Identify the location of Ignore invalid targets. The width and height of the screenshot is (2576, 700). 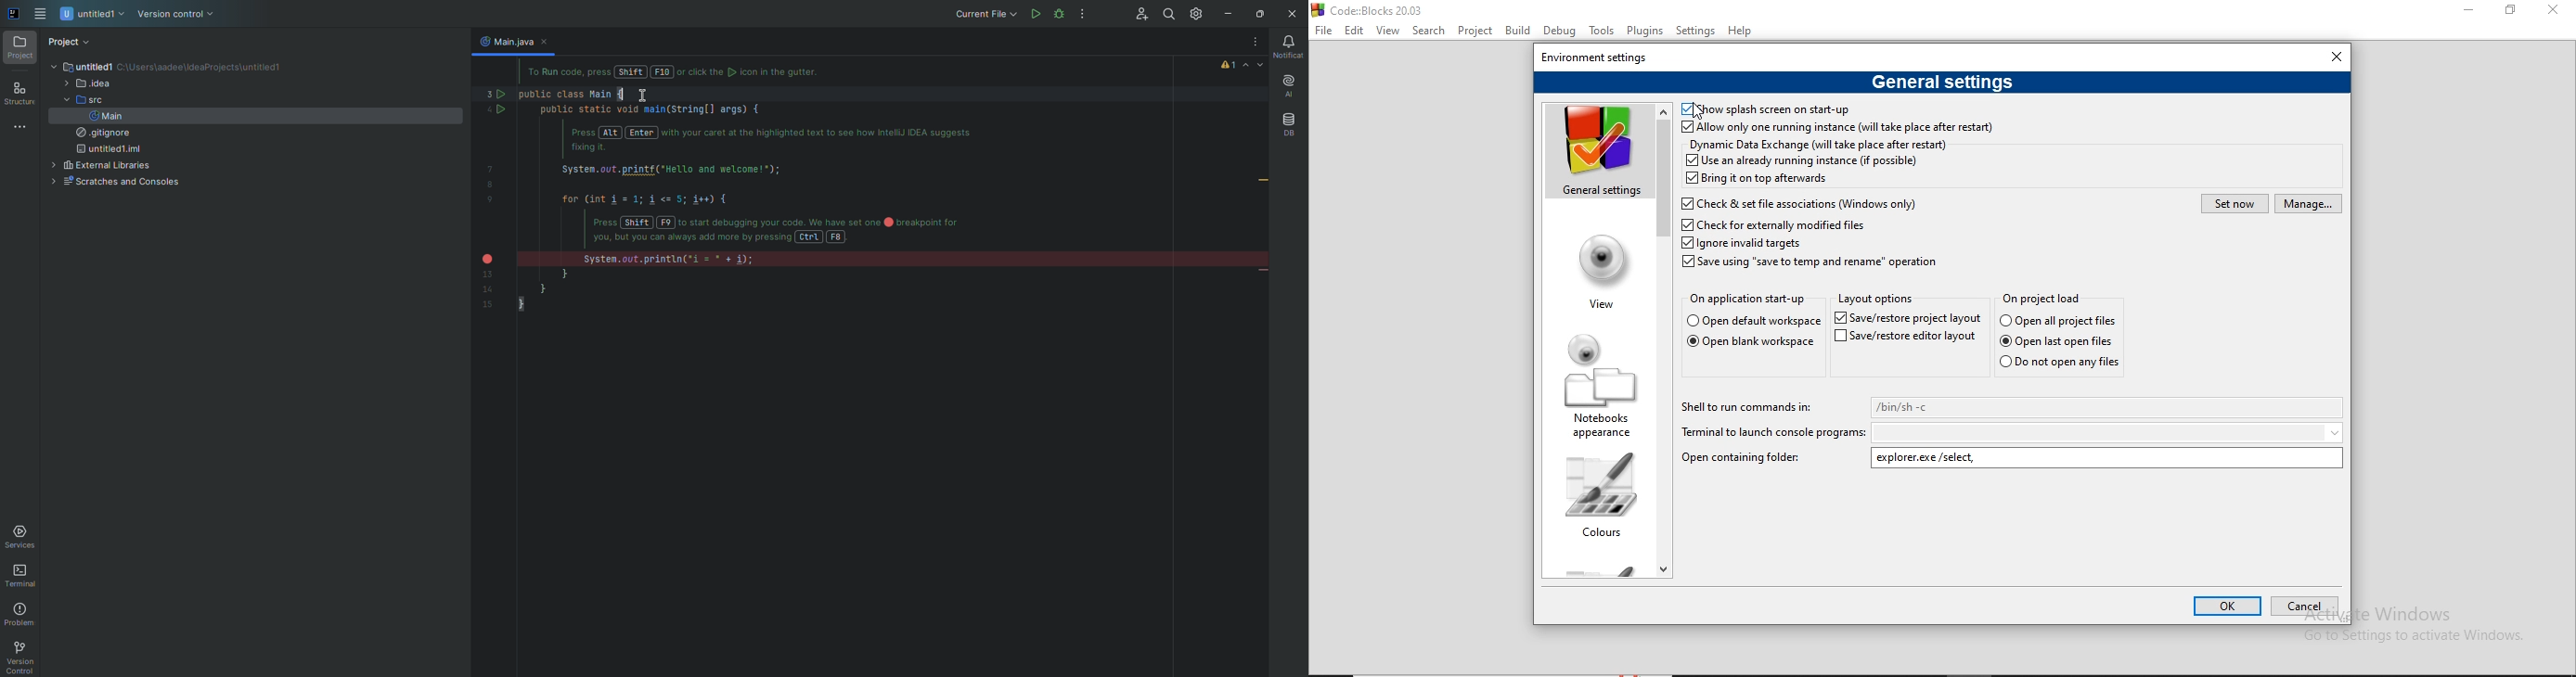
(1742, 244).